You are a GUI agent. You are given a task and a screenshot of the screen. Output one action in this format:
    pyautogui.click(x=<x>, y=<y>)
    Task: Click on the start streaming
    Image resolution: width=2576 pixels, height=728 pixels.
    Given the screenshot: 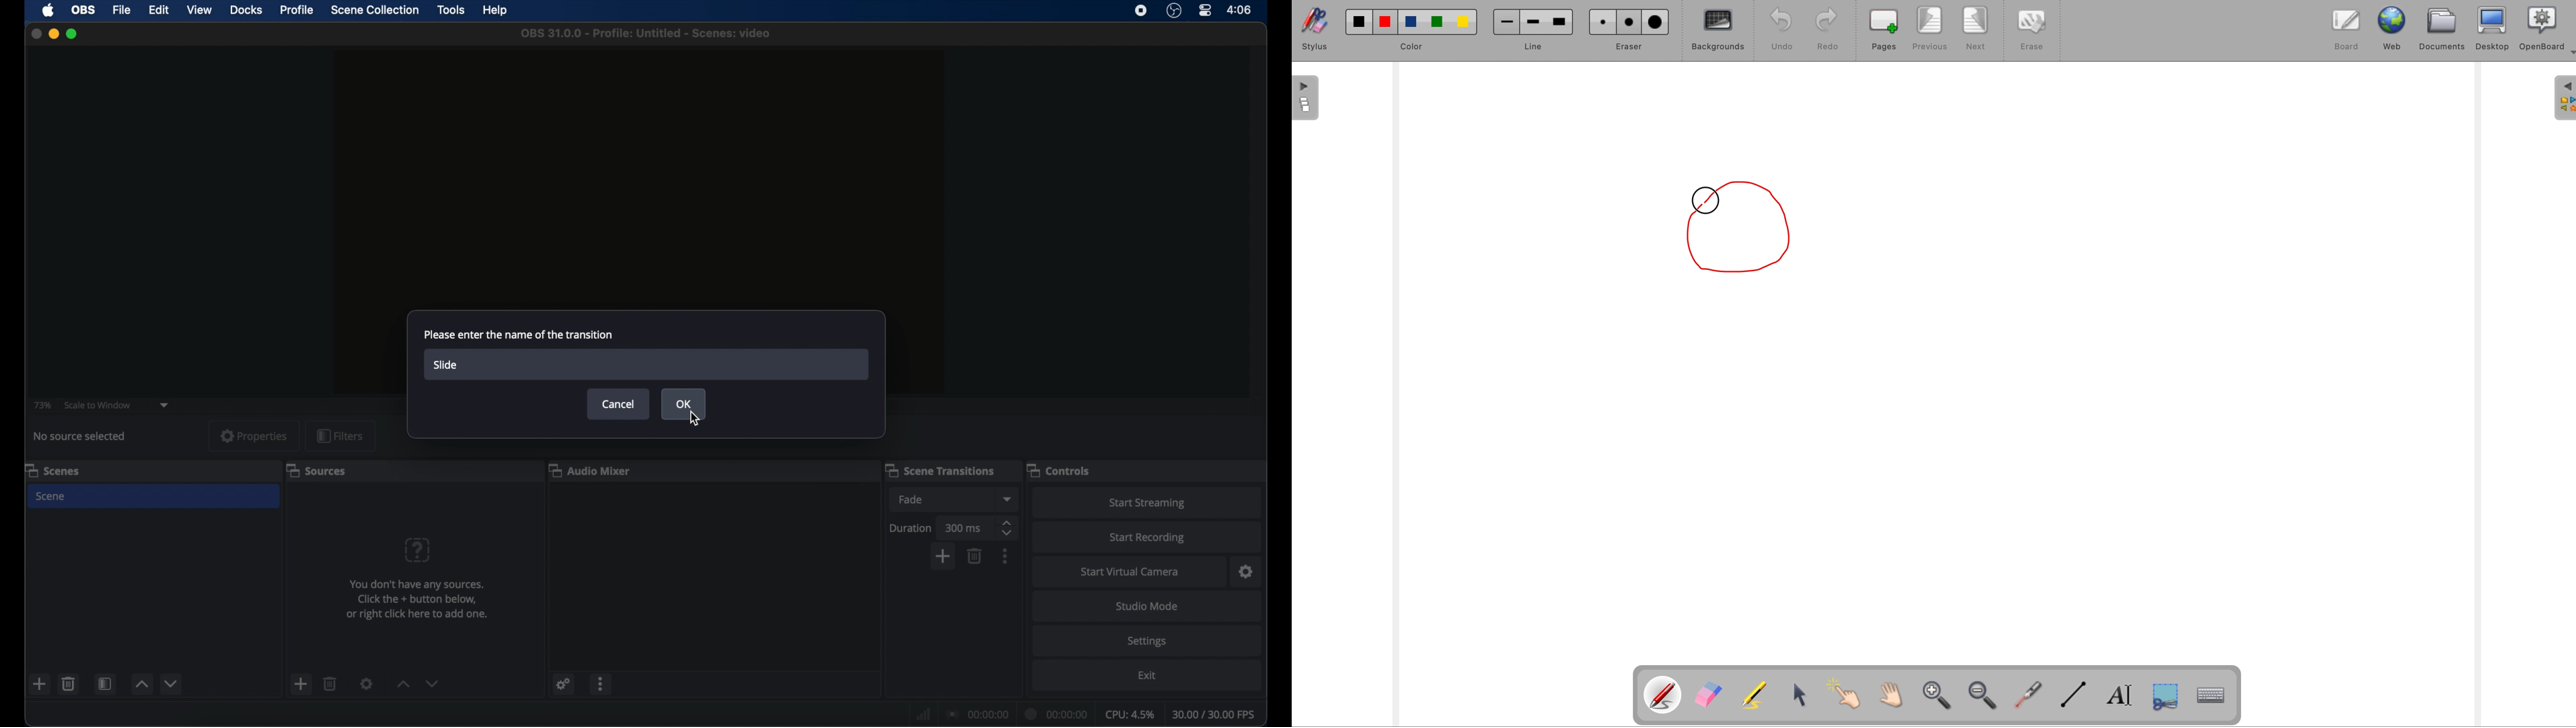 What is the action you would take?
    pyautogui.click(x=1147, y=504)
    